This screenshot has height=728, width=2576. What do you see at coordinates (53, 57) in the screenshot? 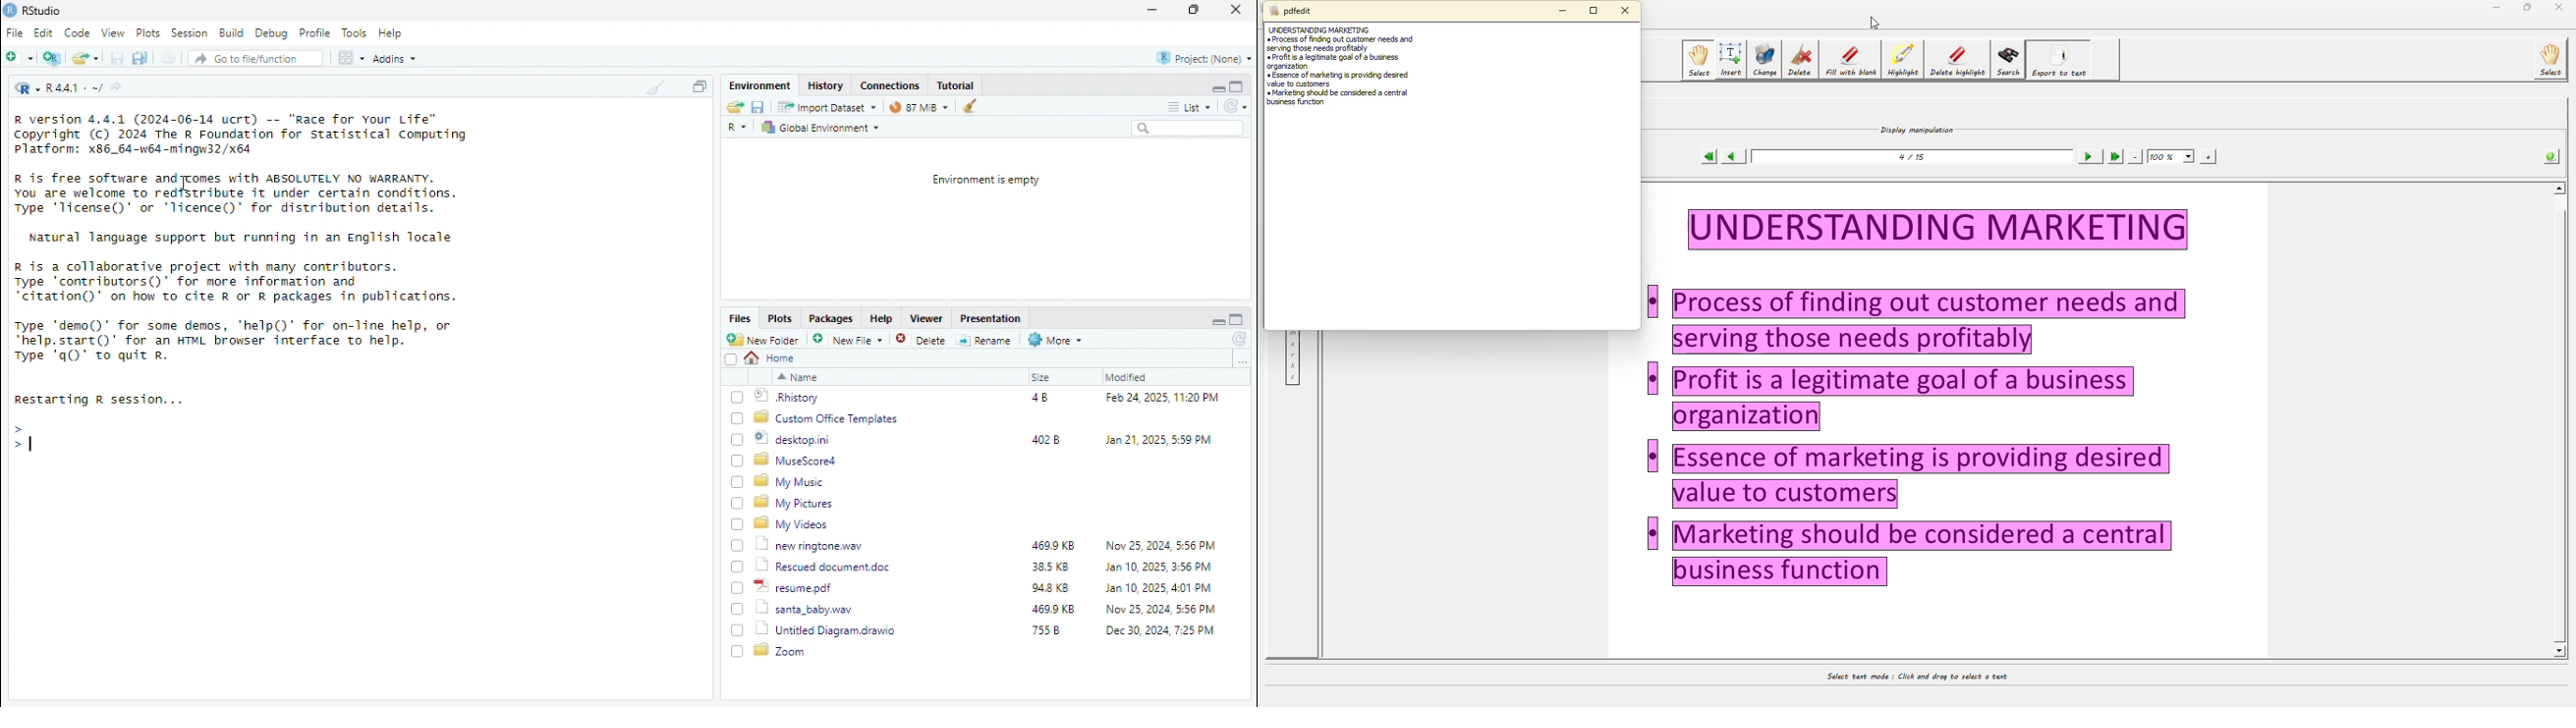
I see `New file` at bounding box center [53, 57].